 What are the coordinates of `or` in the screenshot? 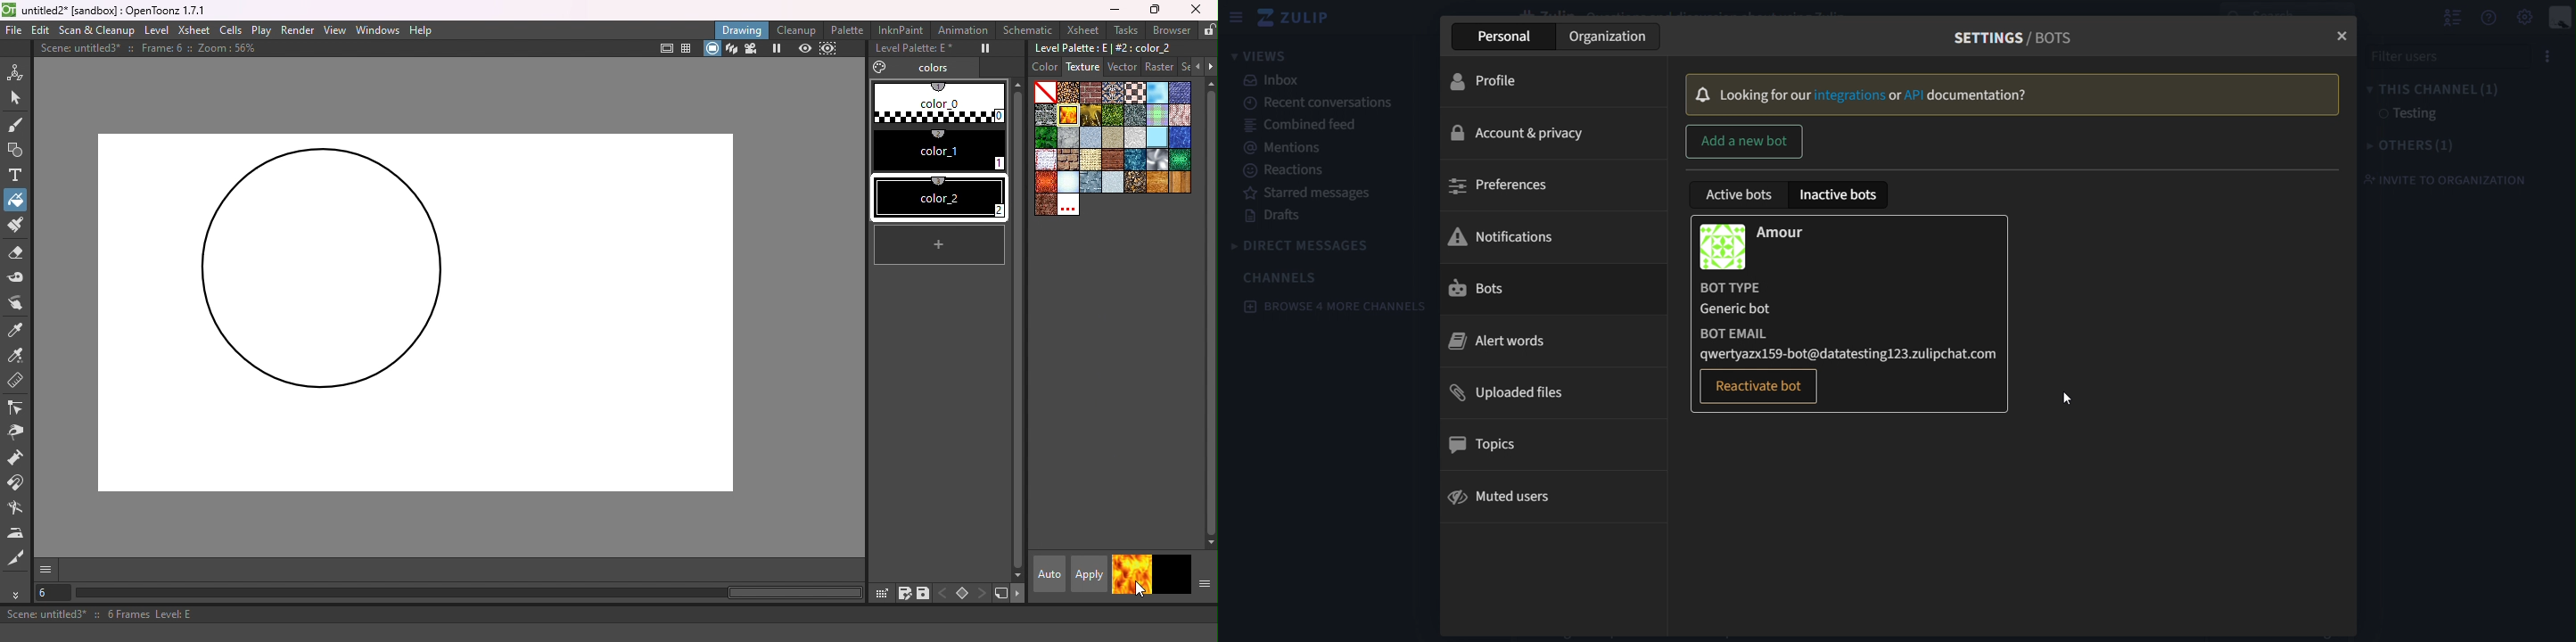 It's located at (1896, 96).